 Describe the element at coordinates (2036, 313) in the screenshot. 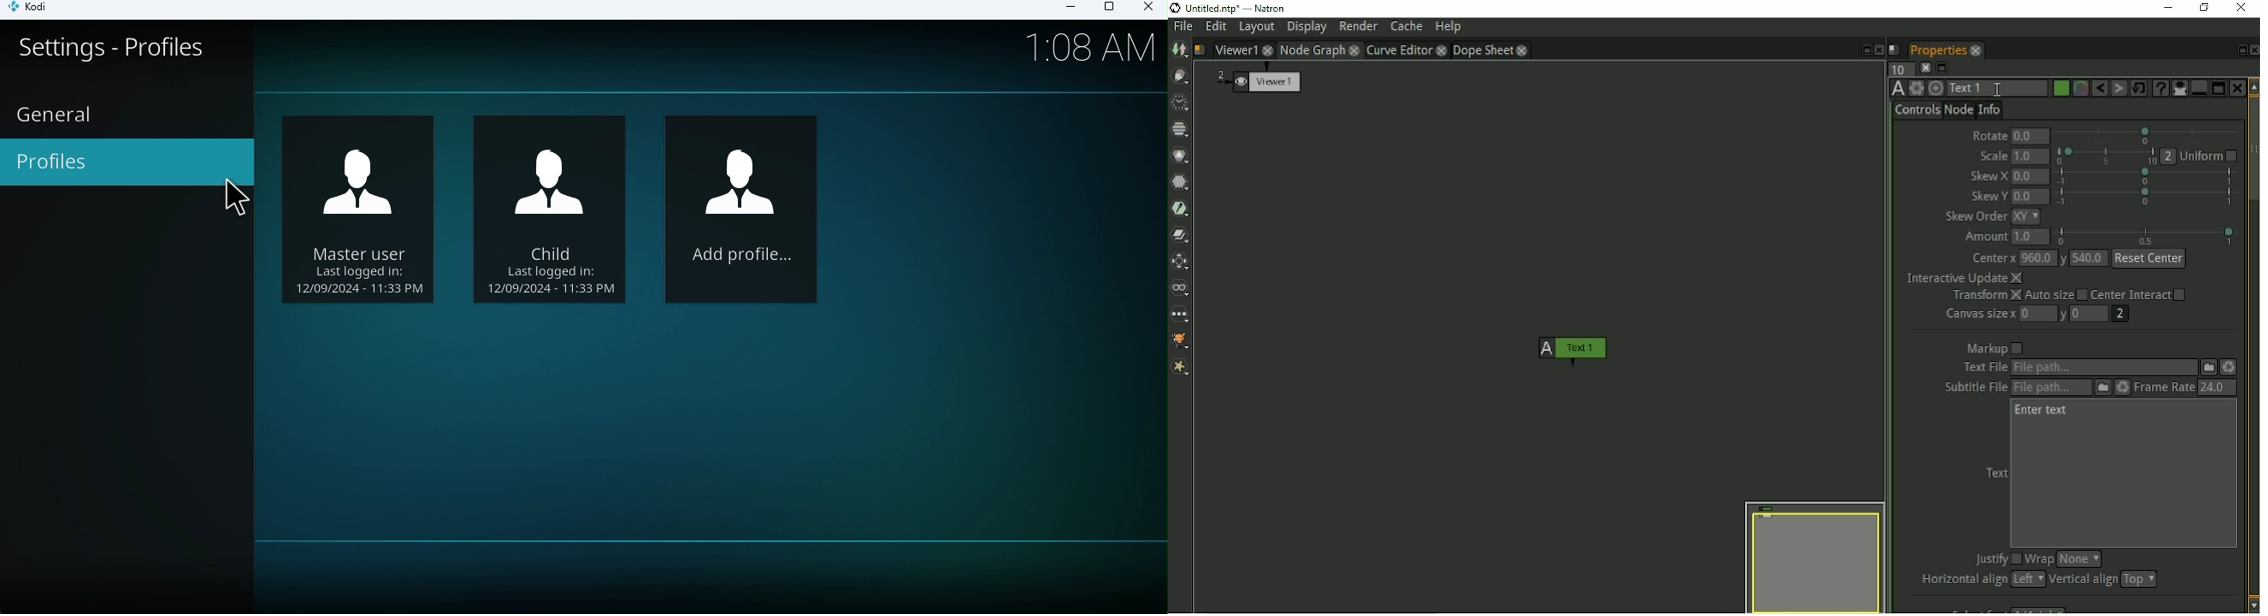

I see `0` at that location.